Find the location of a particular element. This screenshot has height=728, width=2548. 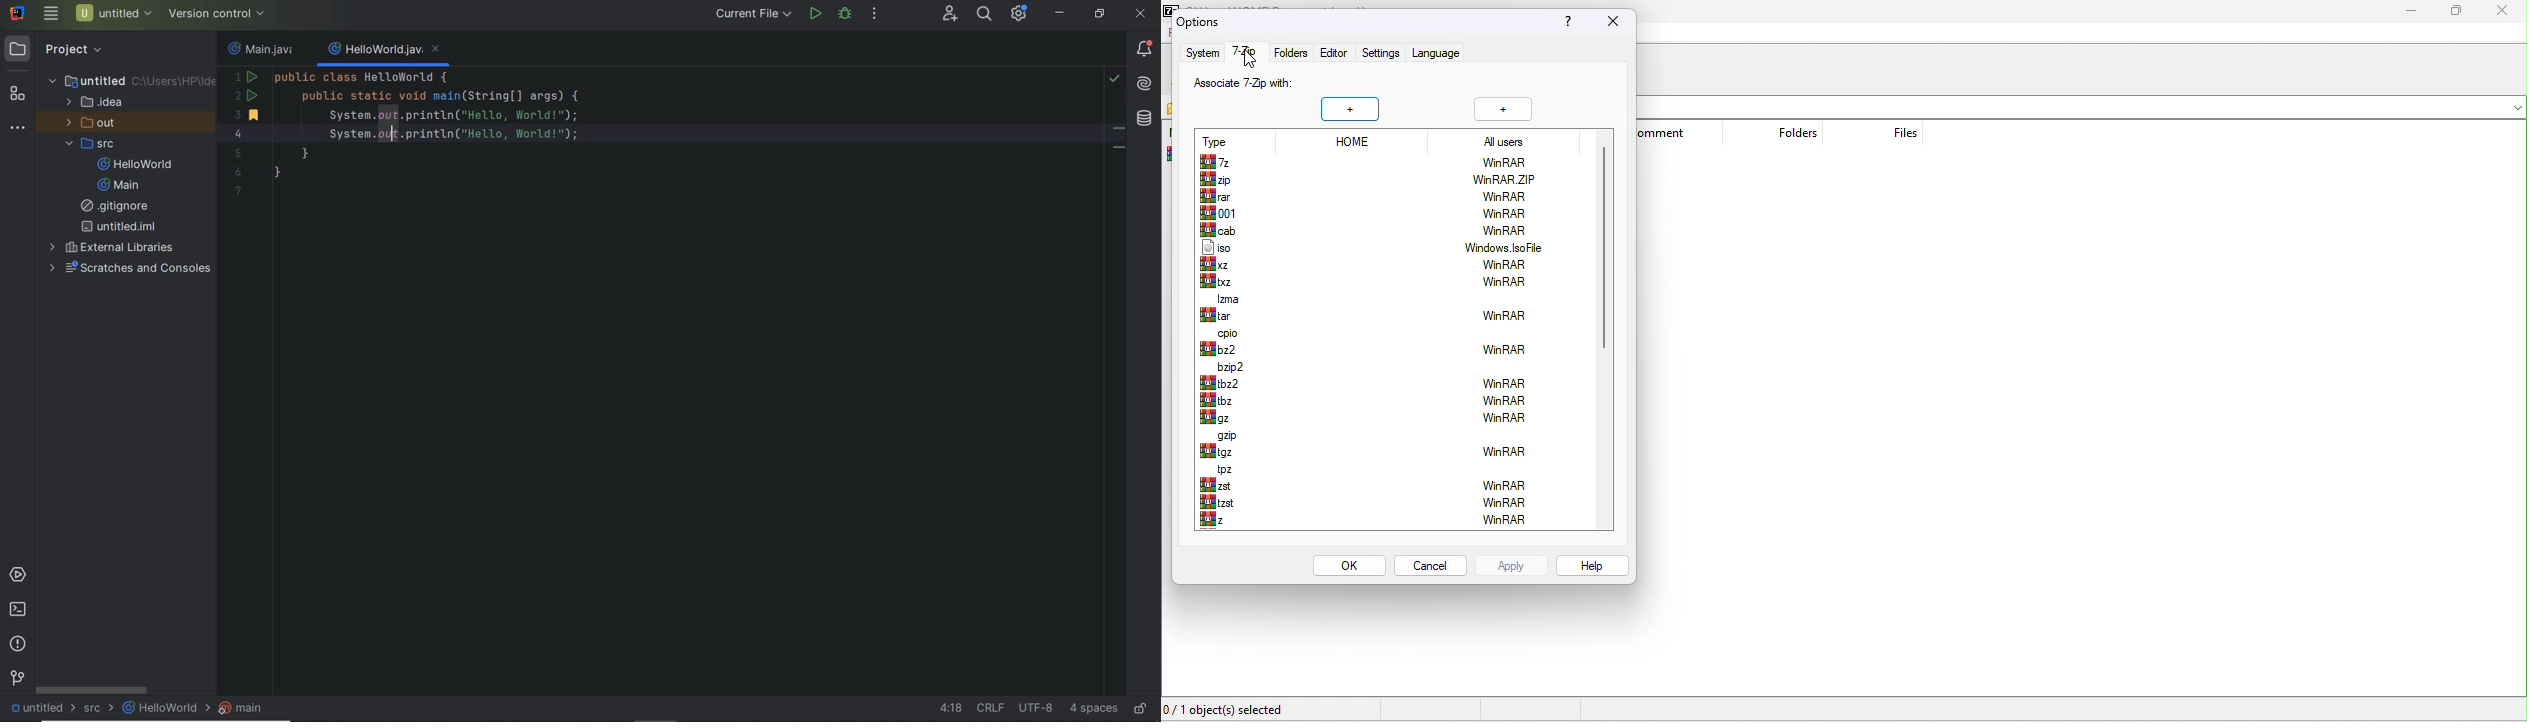

lar is located at coordinates (1226, 316).